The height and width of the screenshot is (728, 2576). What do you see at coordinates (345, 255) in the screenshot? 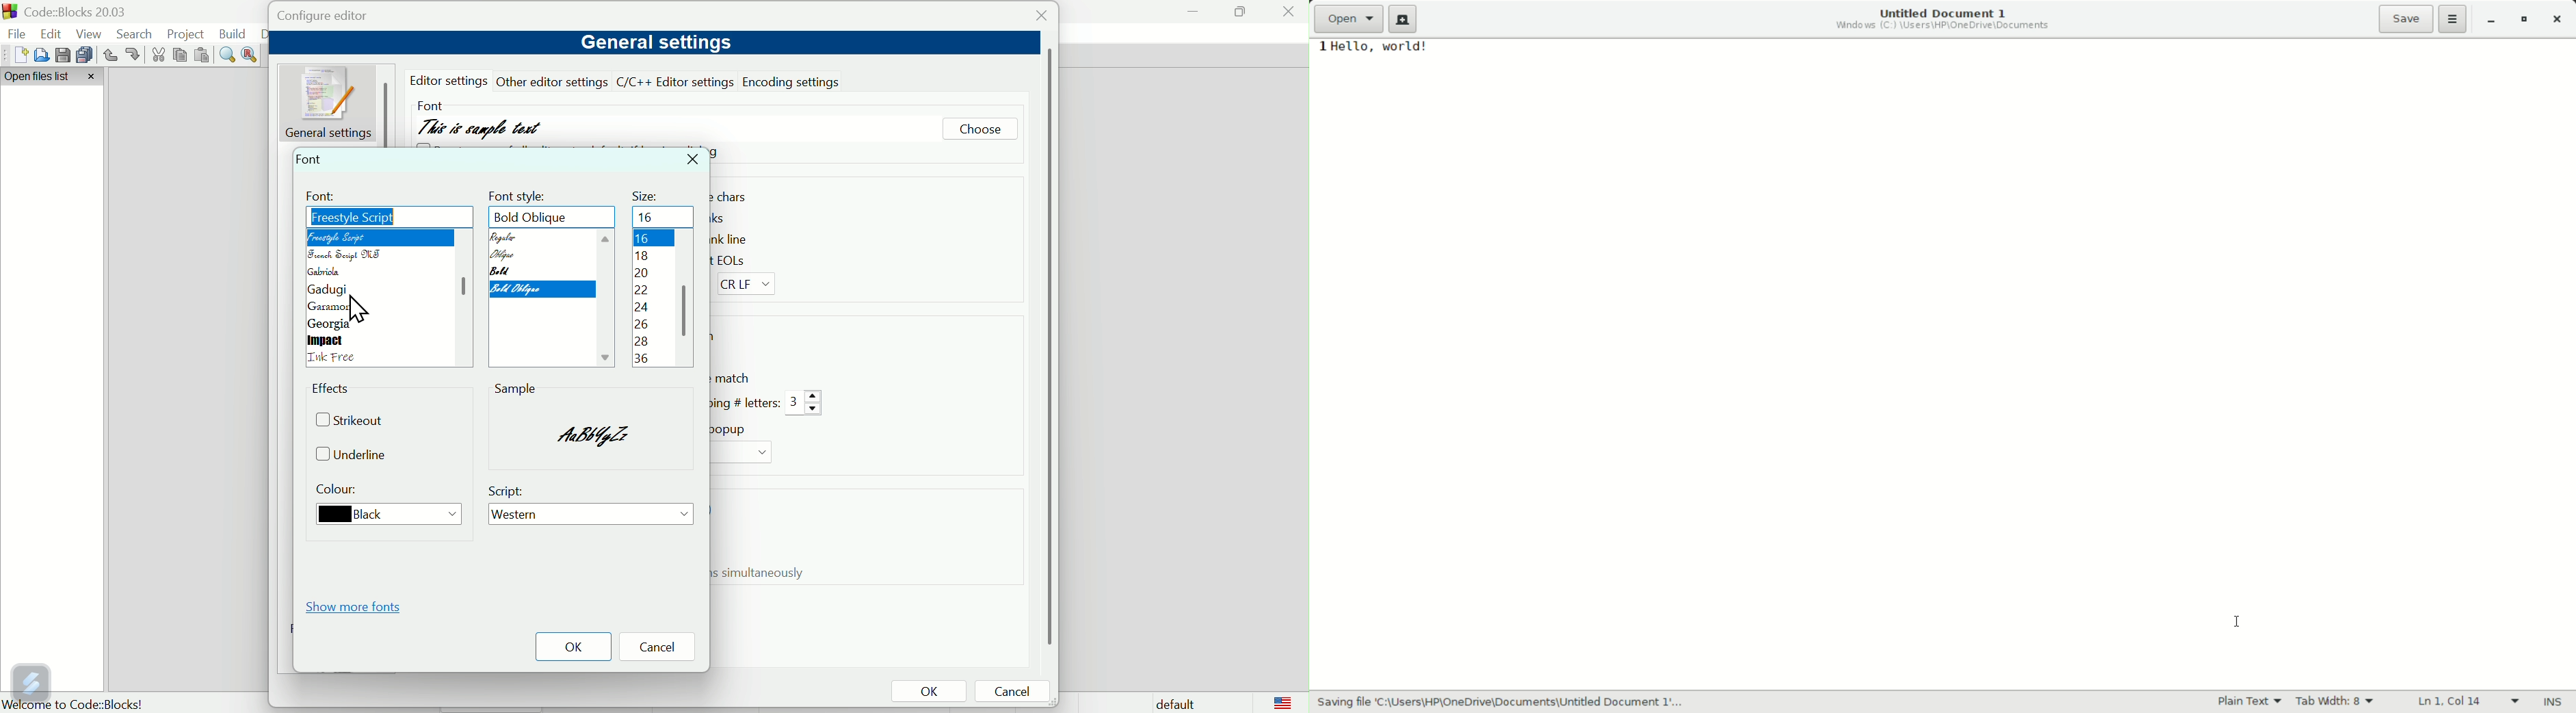
I see `French script` at bounding box center [345, 255].